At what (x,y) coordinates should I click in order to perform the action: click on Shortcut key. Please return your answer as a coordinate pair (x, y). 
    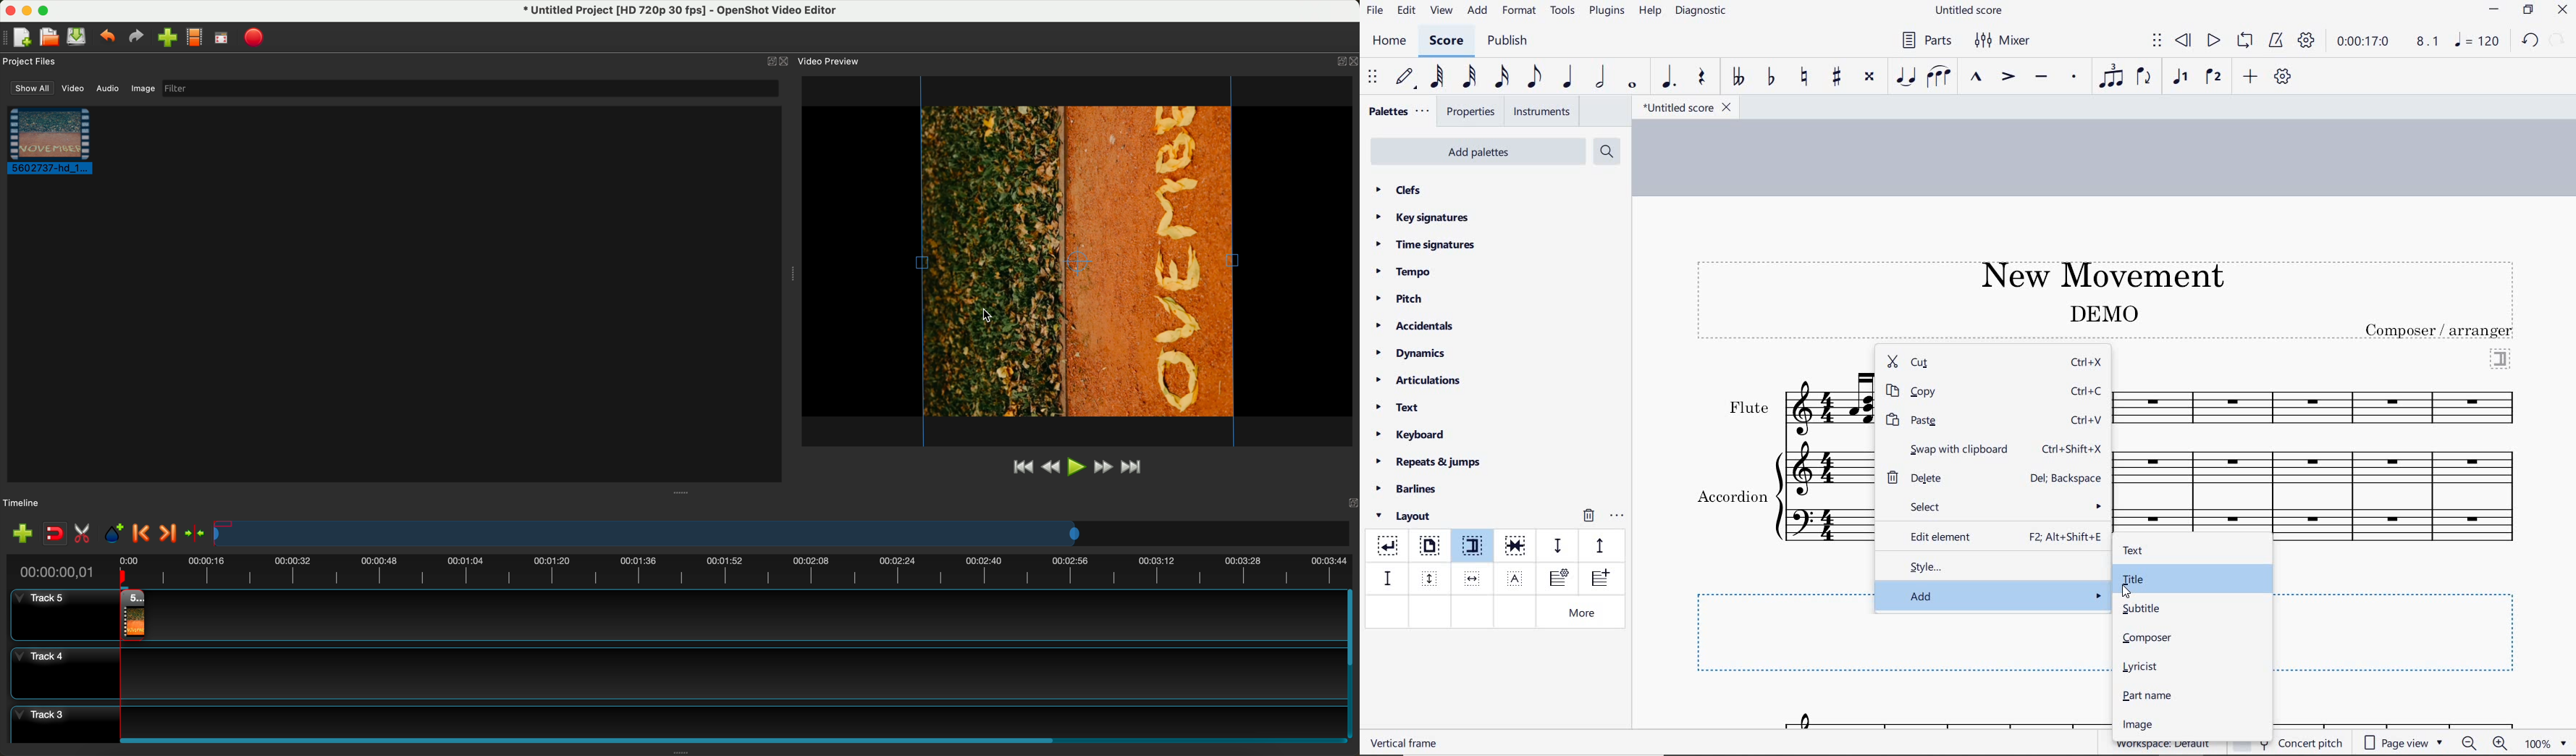
    Looking at the image, I should click on (2068, 478).